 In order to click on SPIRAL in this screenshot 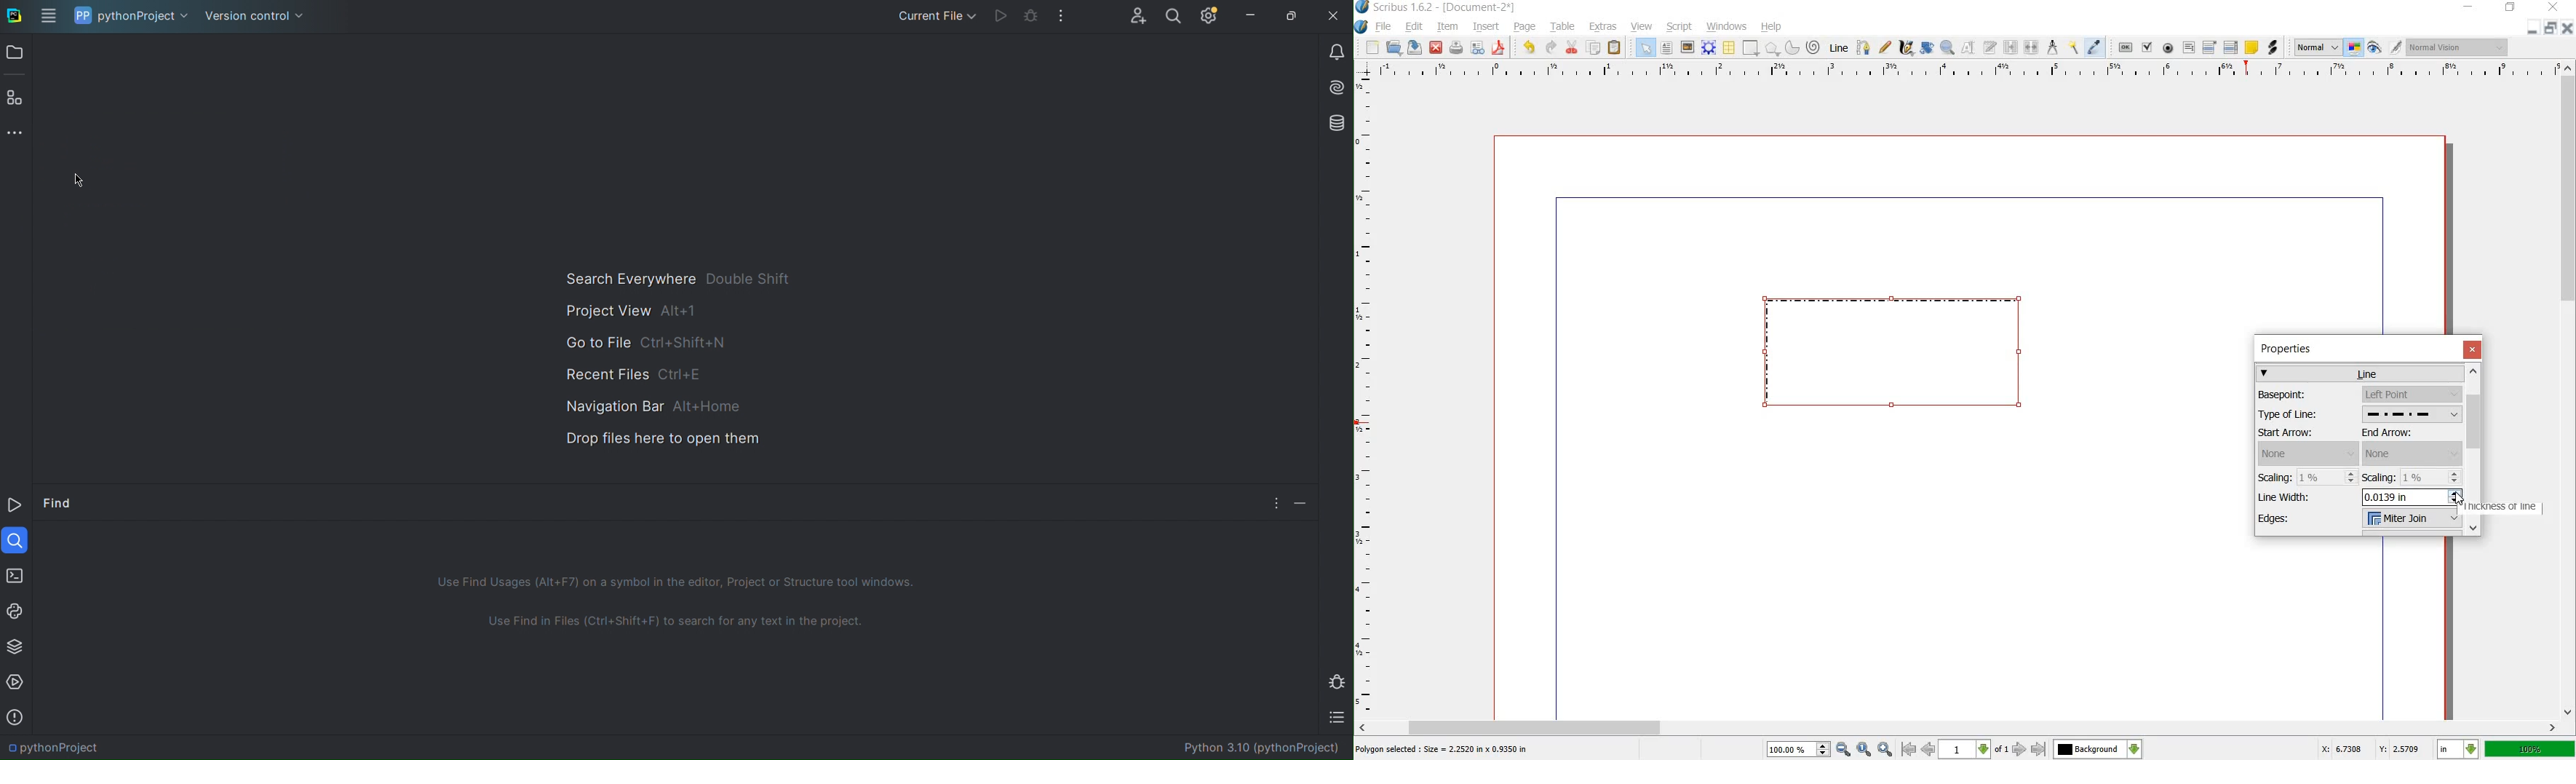, I will do `click(1812, 48)`.